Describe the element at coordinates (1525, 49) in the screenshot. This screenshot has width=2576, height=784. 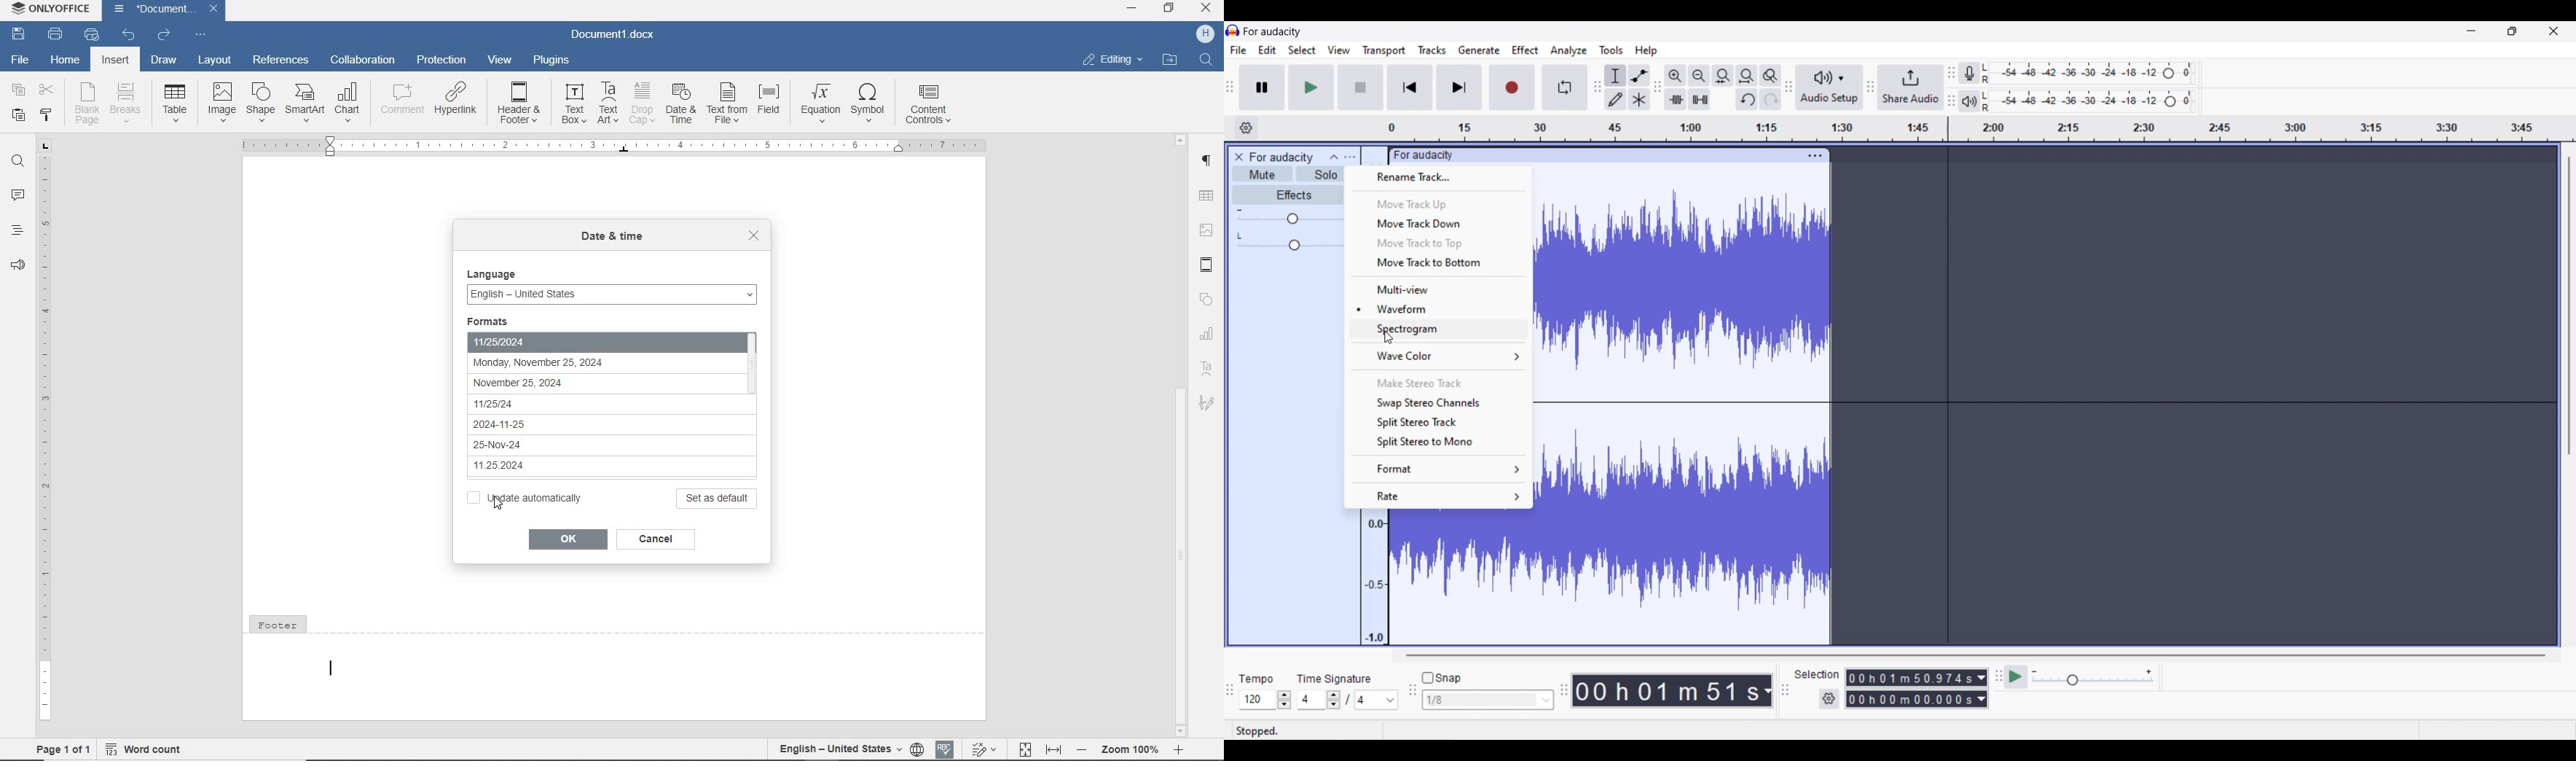
I see `Effect menu` at that location.